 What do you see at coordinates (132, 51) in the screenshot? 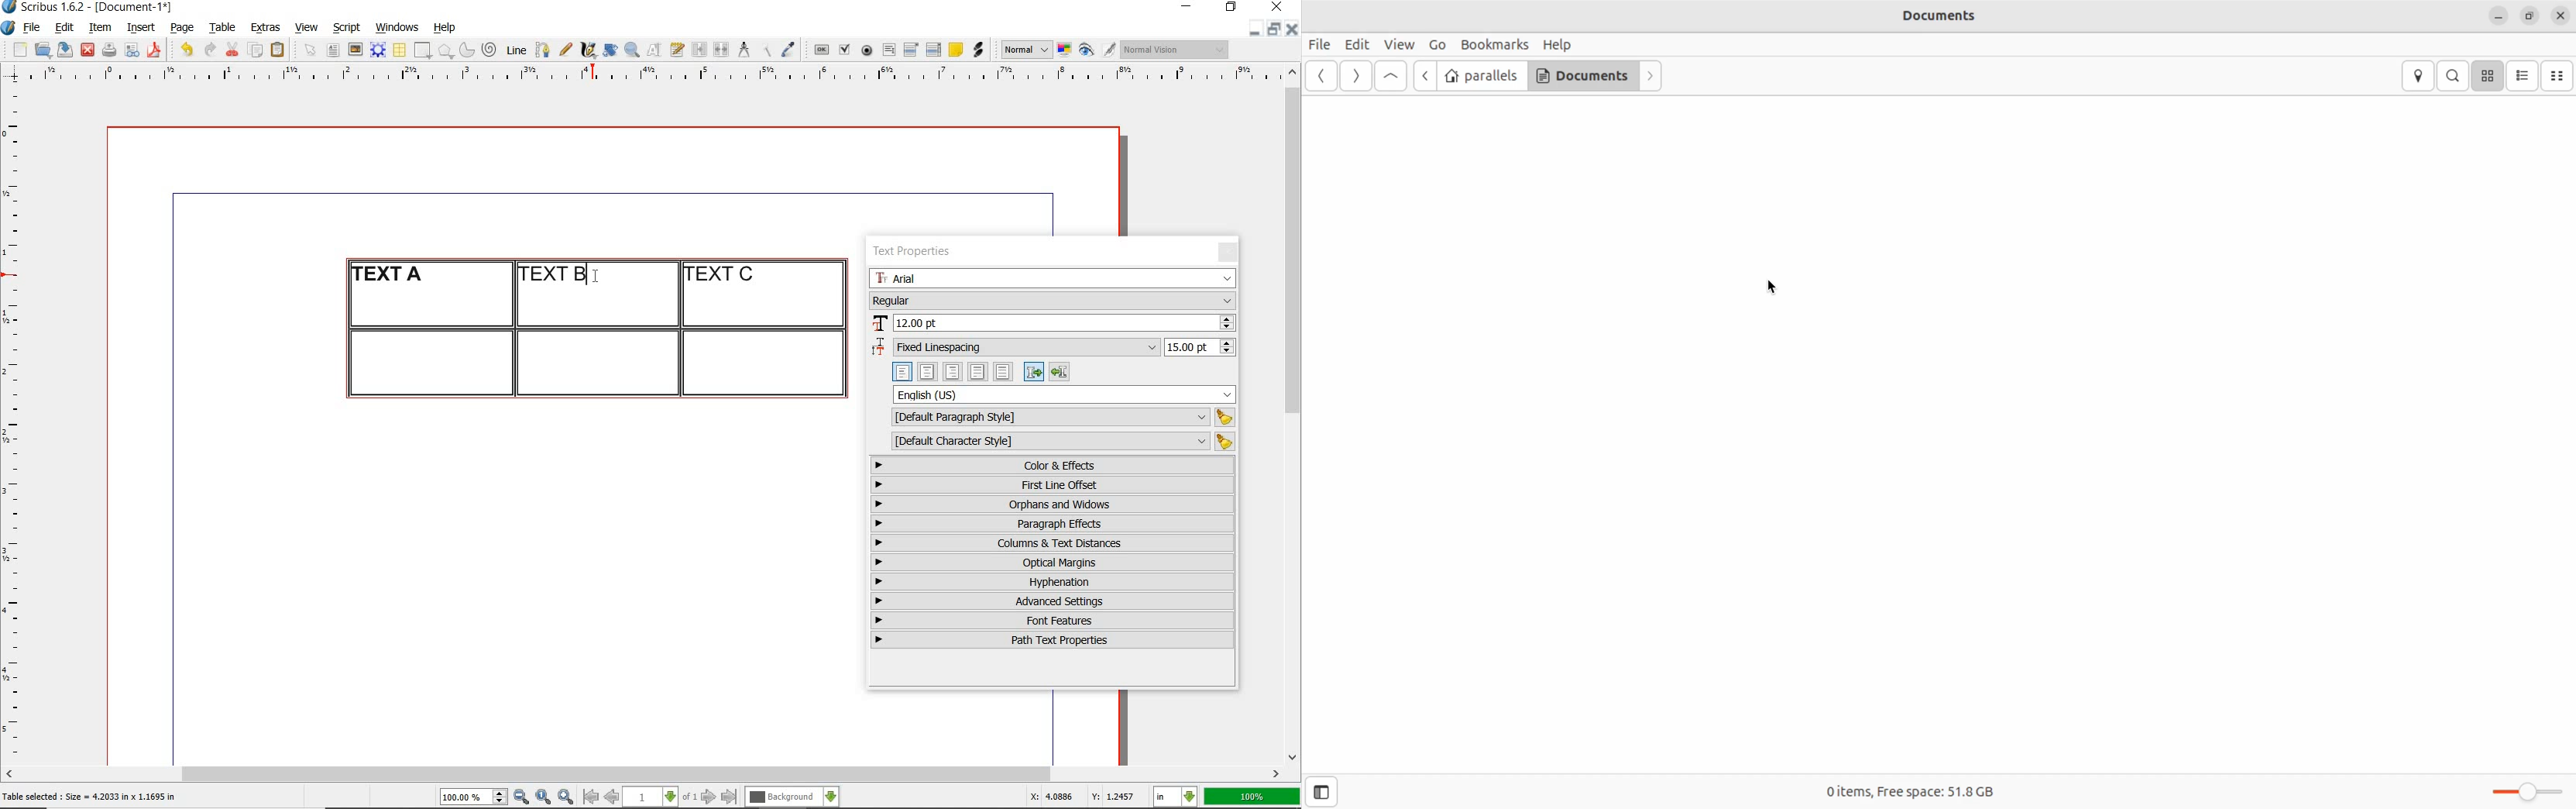
I see `preflight verifier` at bounding box center [132, 51].